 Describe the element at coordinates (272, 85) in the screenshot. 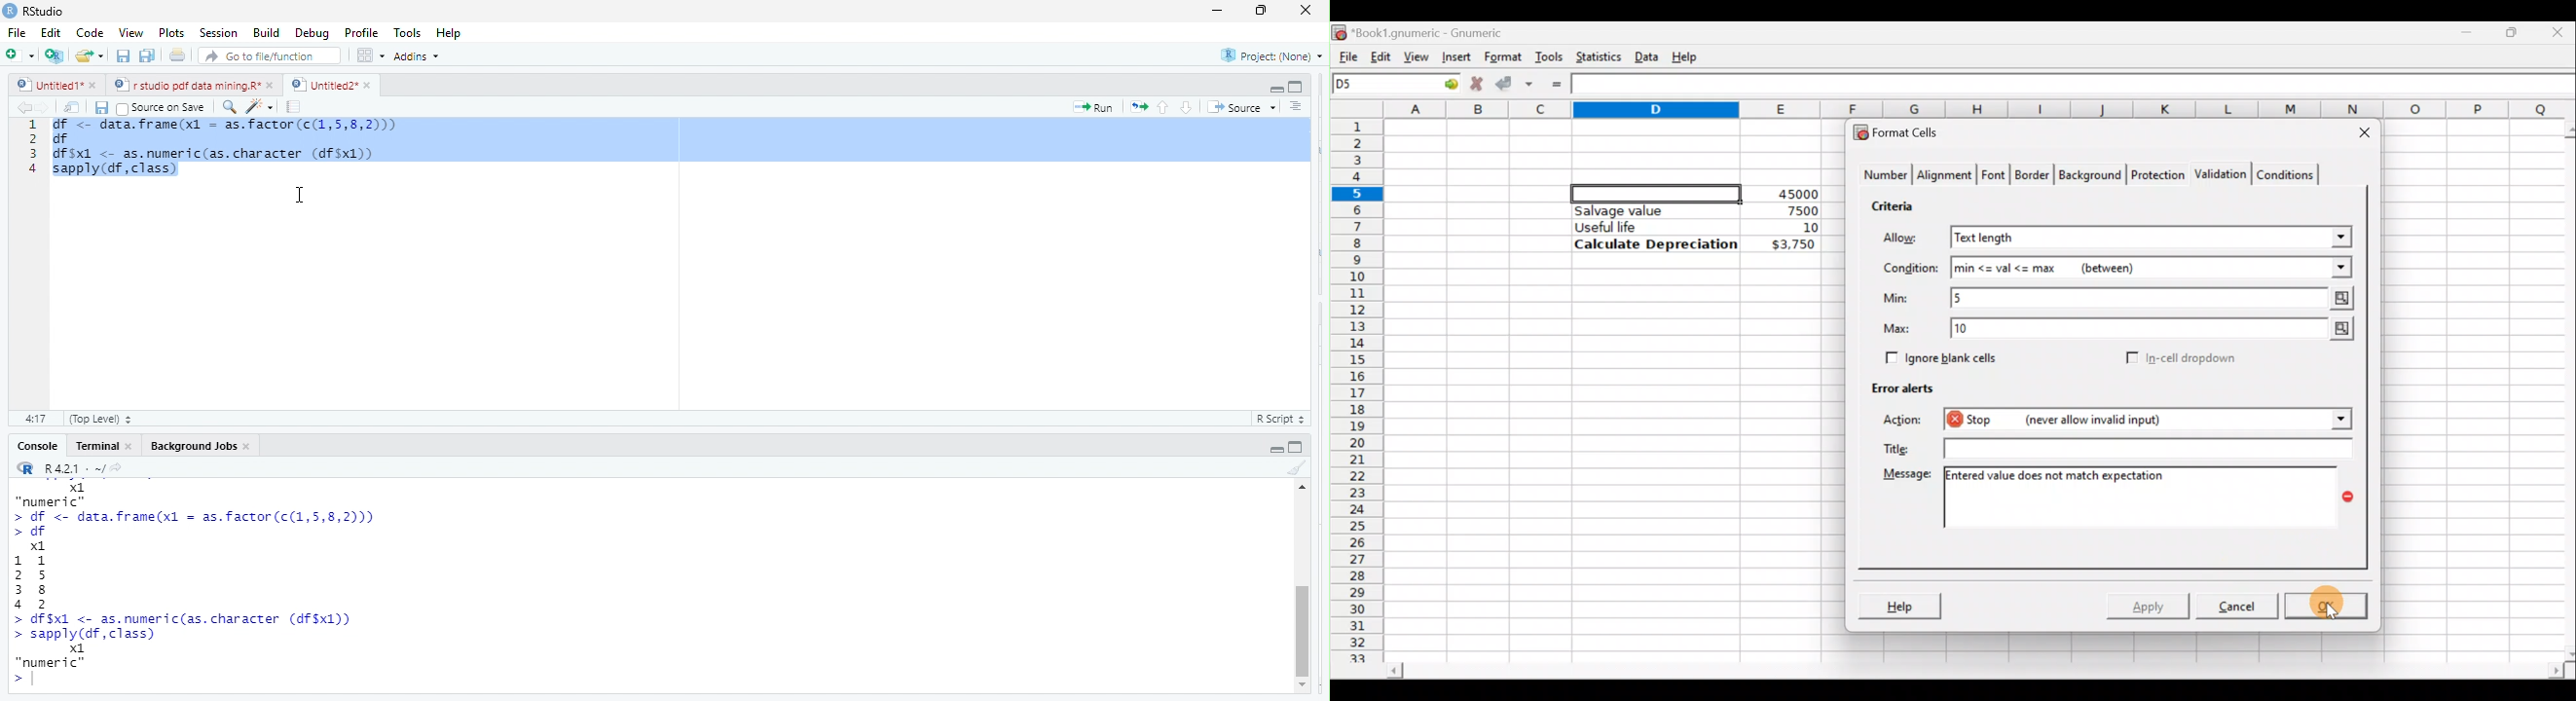

I see `close` at that location.